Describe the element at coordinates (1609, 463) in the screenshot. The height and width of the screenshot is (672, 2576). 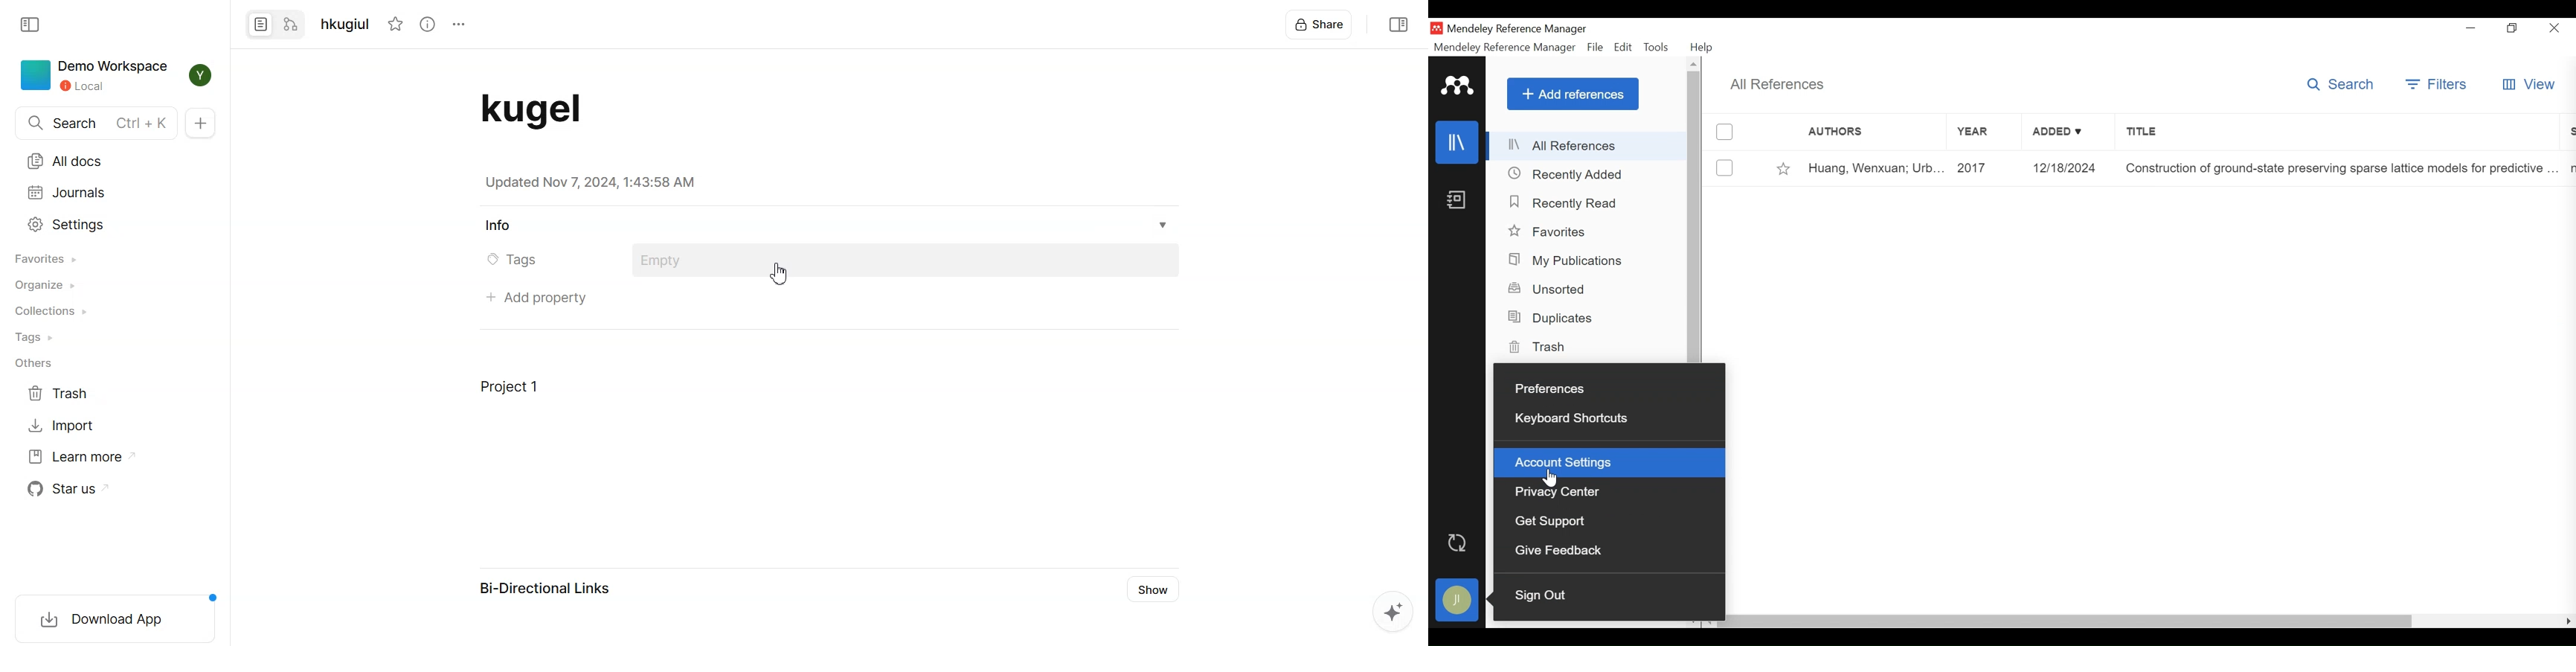
I see `Account Settings` at that location.